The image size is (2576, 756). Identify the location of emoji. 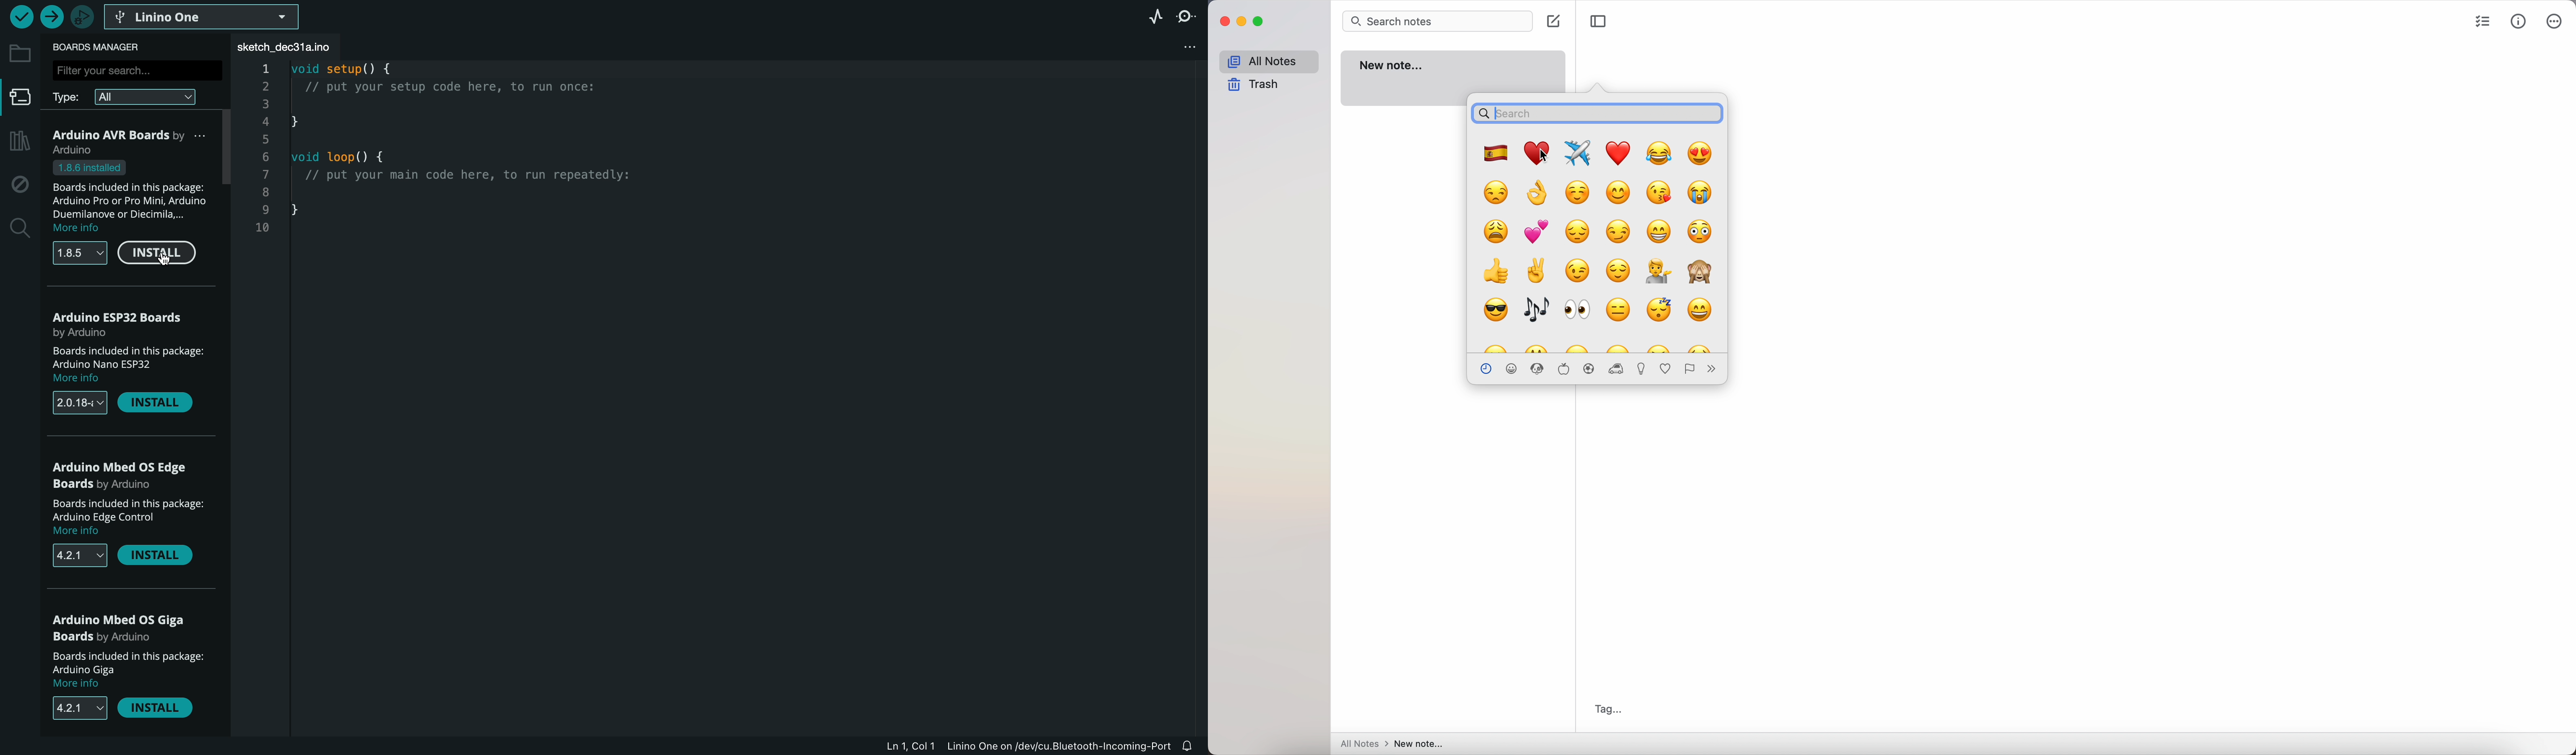
(1495, 271).